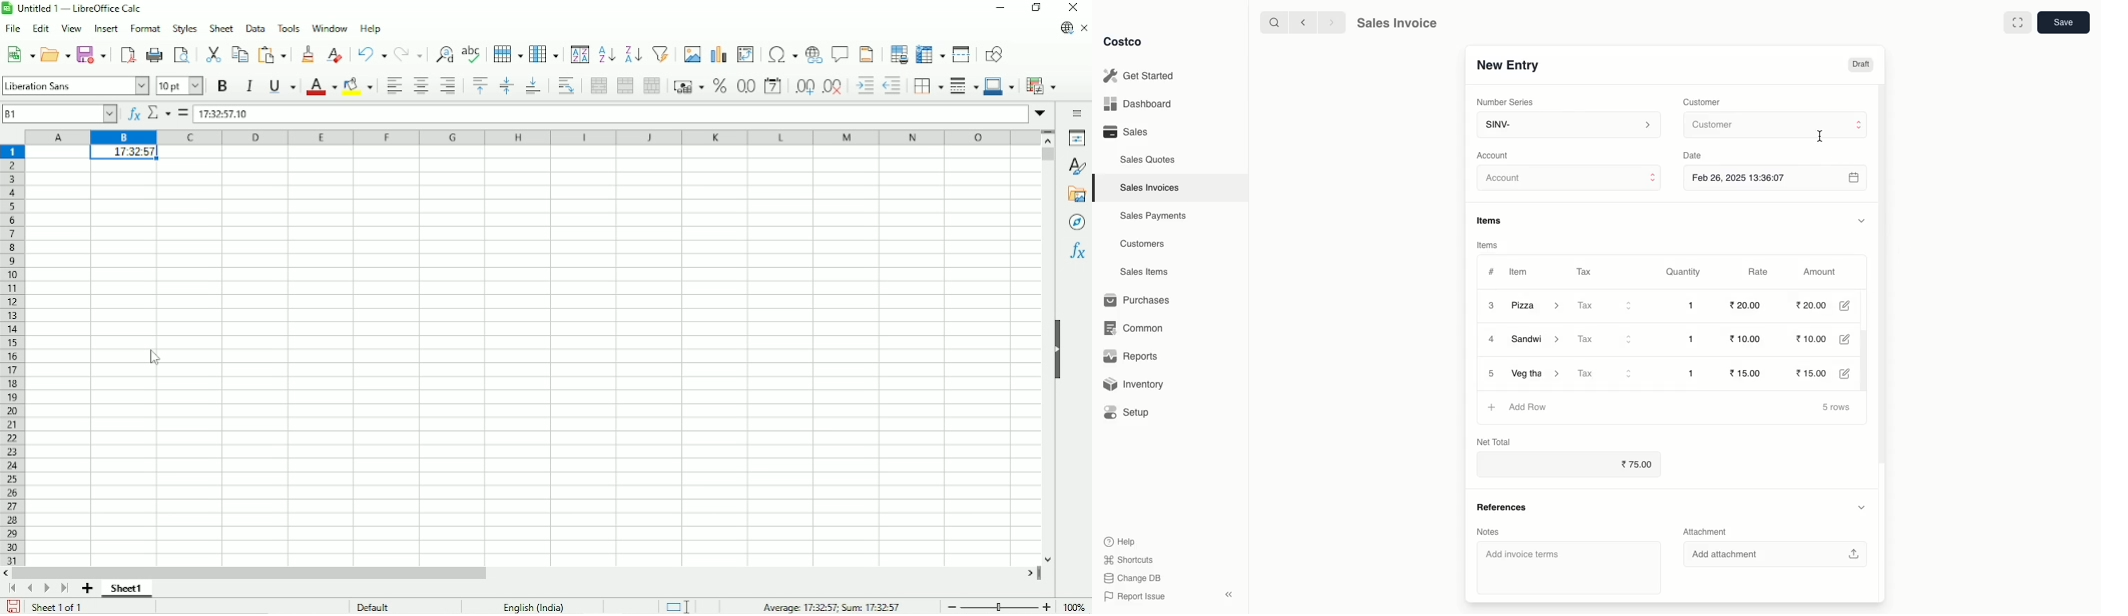 This screenshot has height=616, width=2128. Describe the element at coordinates (122, 153) in the screenshot. I see `Time` at that location.